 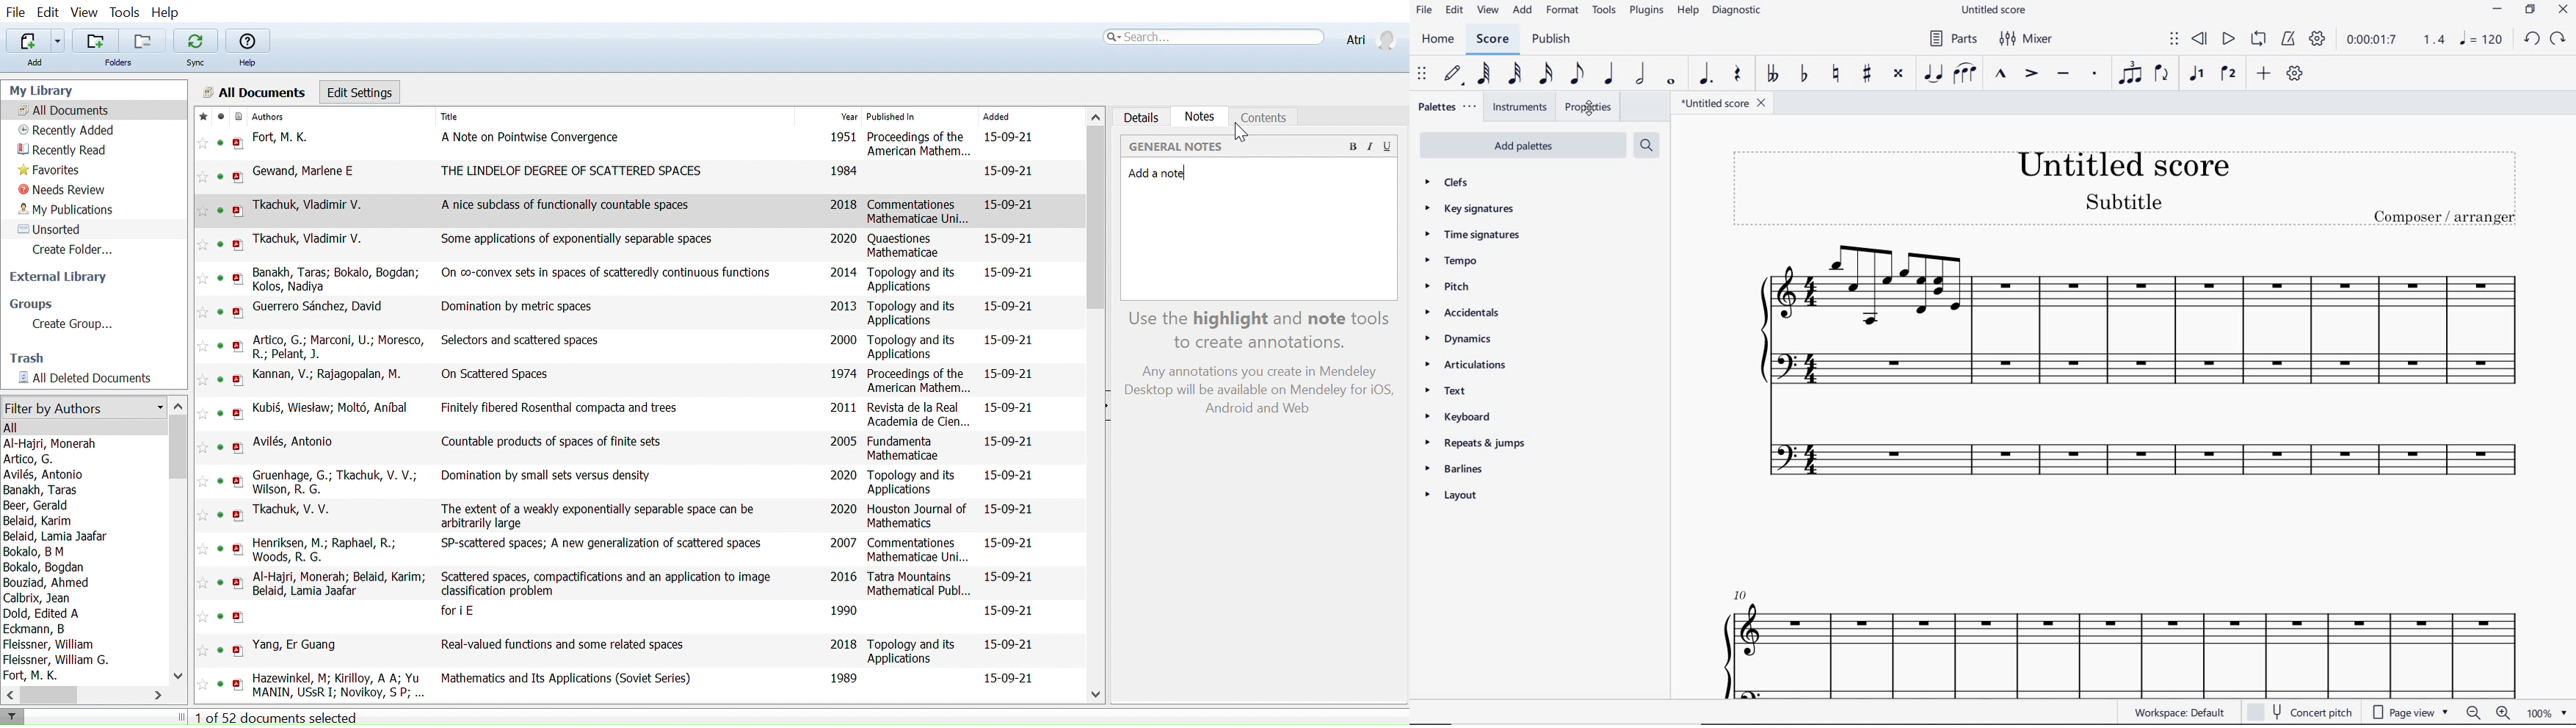 What do you see at coordinates (203, 515) in the screenshot?
I see `Add this reference to favorites` at bounding box center [203, 515].